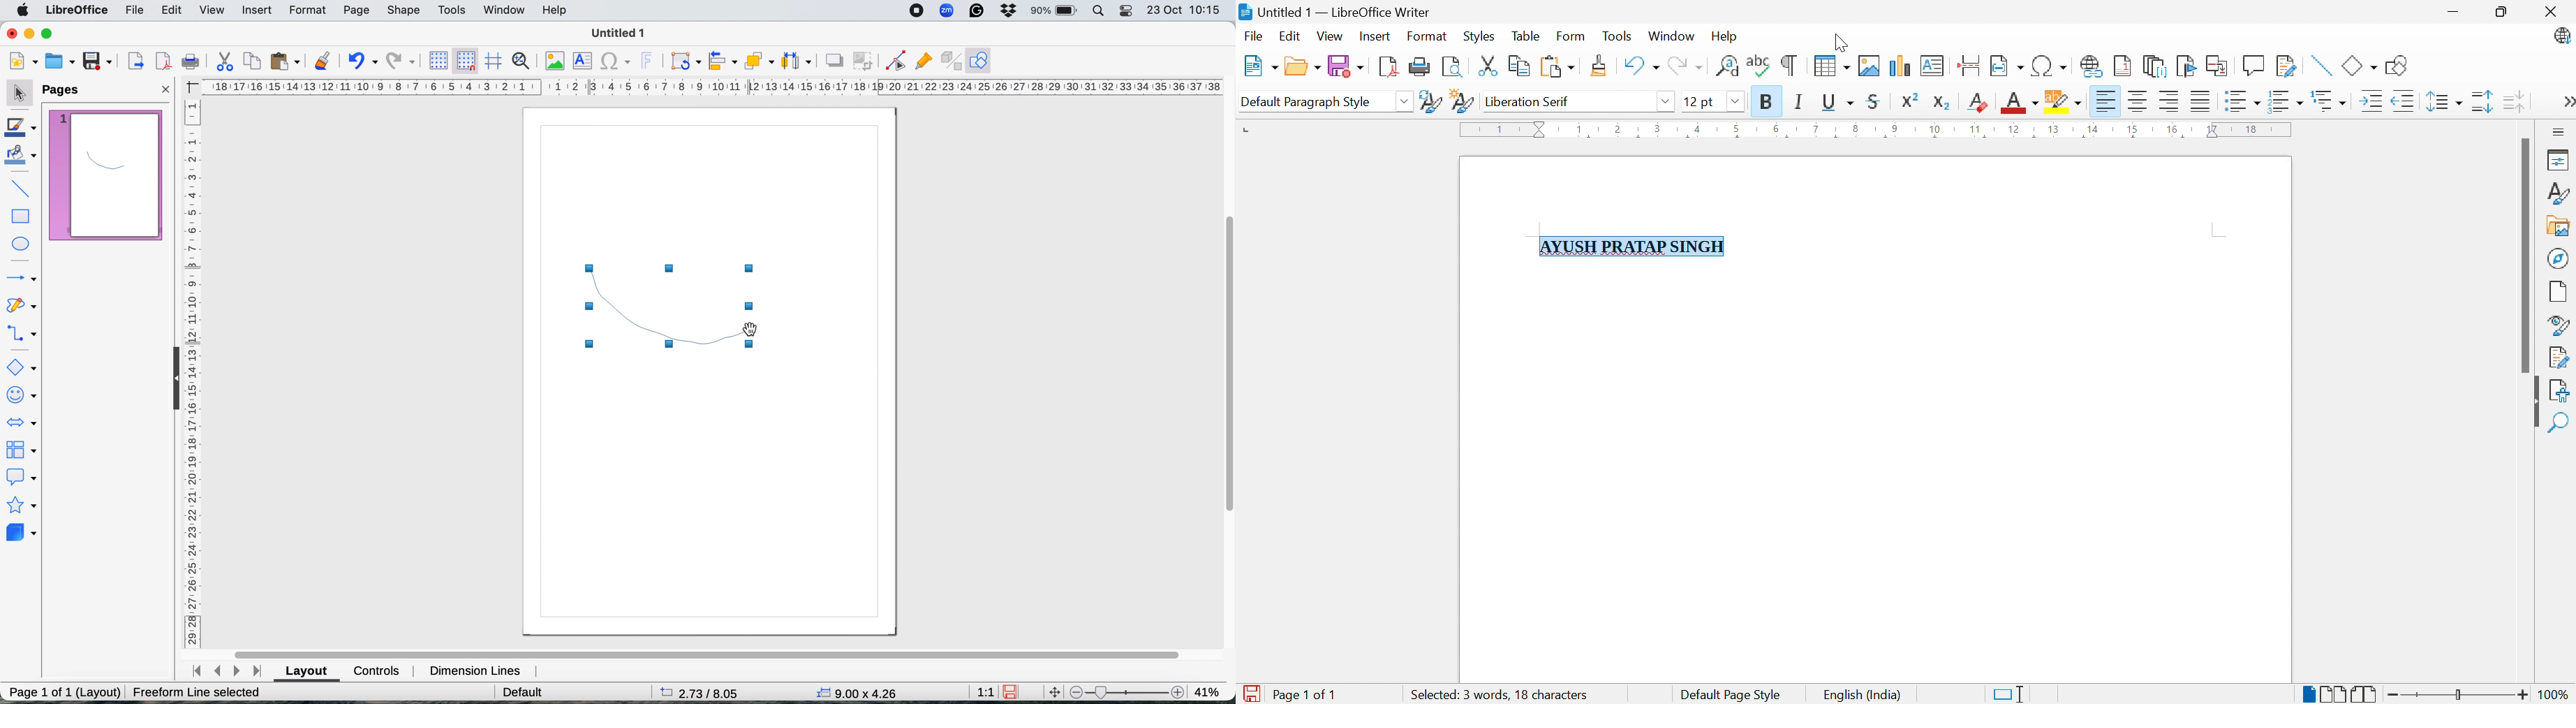 The height and width of the screenshot is (728, 2576). I want to click on save, so click(1009, 693).